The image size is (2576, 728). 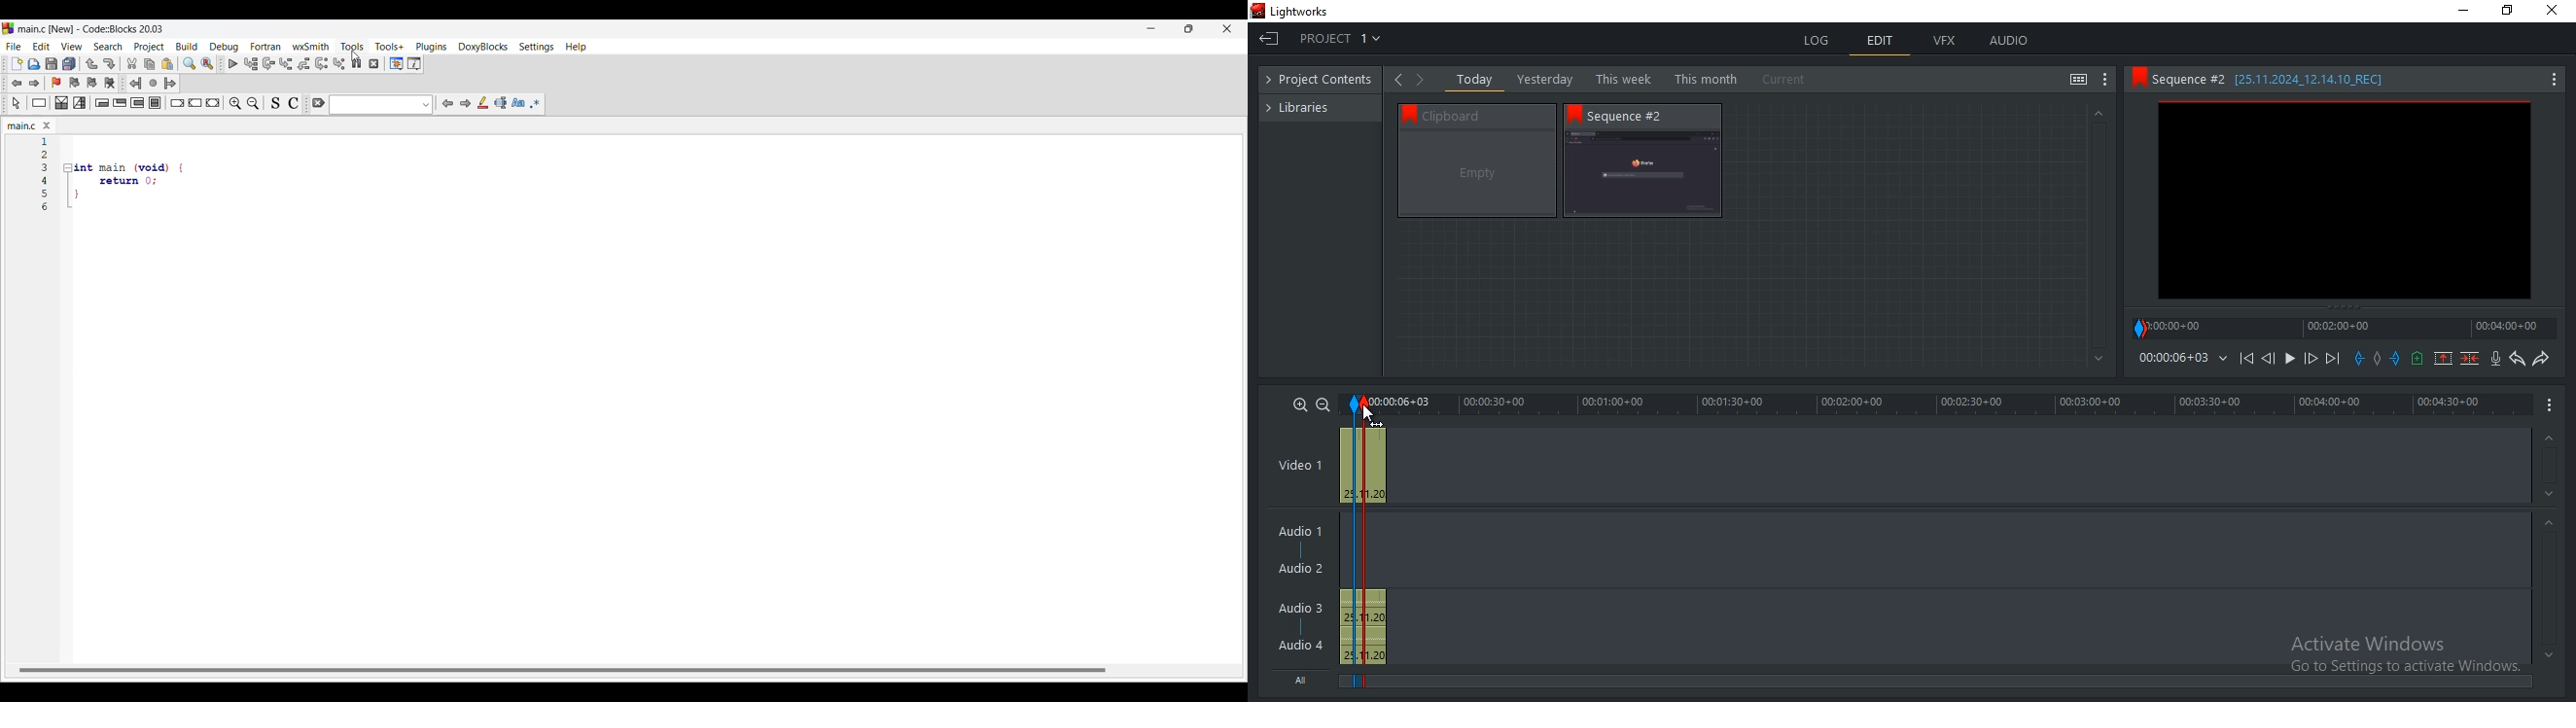 I want to click on Sequence #2, so click(x=1636, y=116).